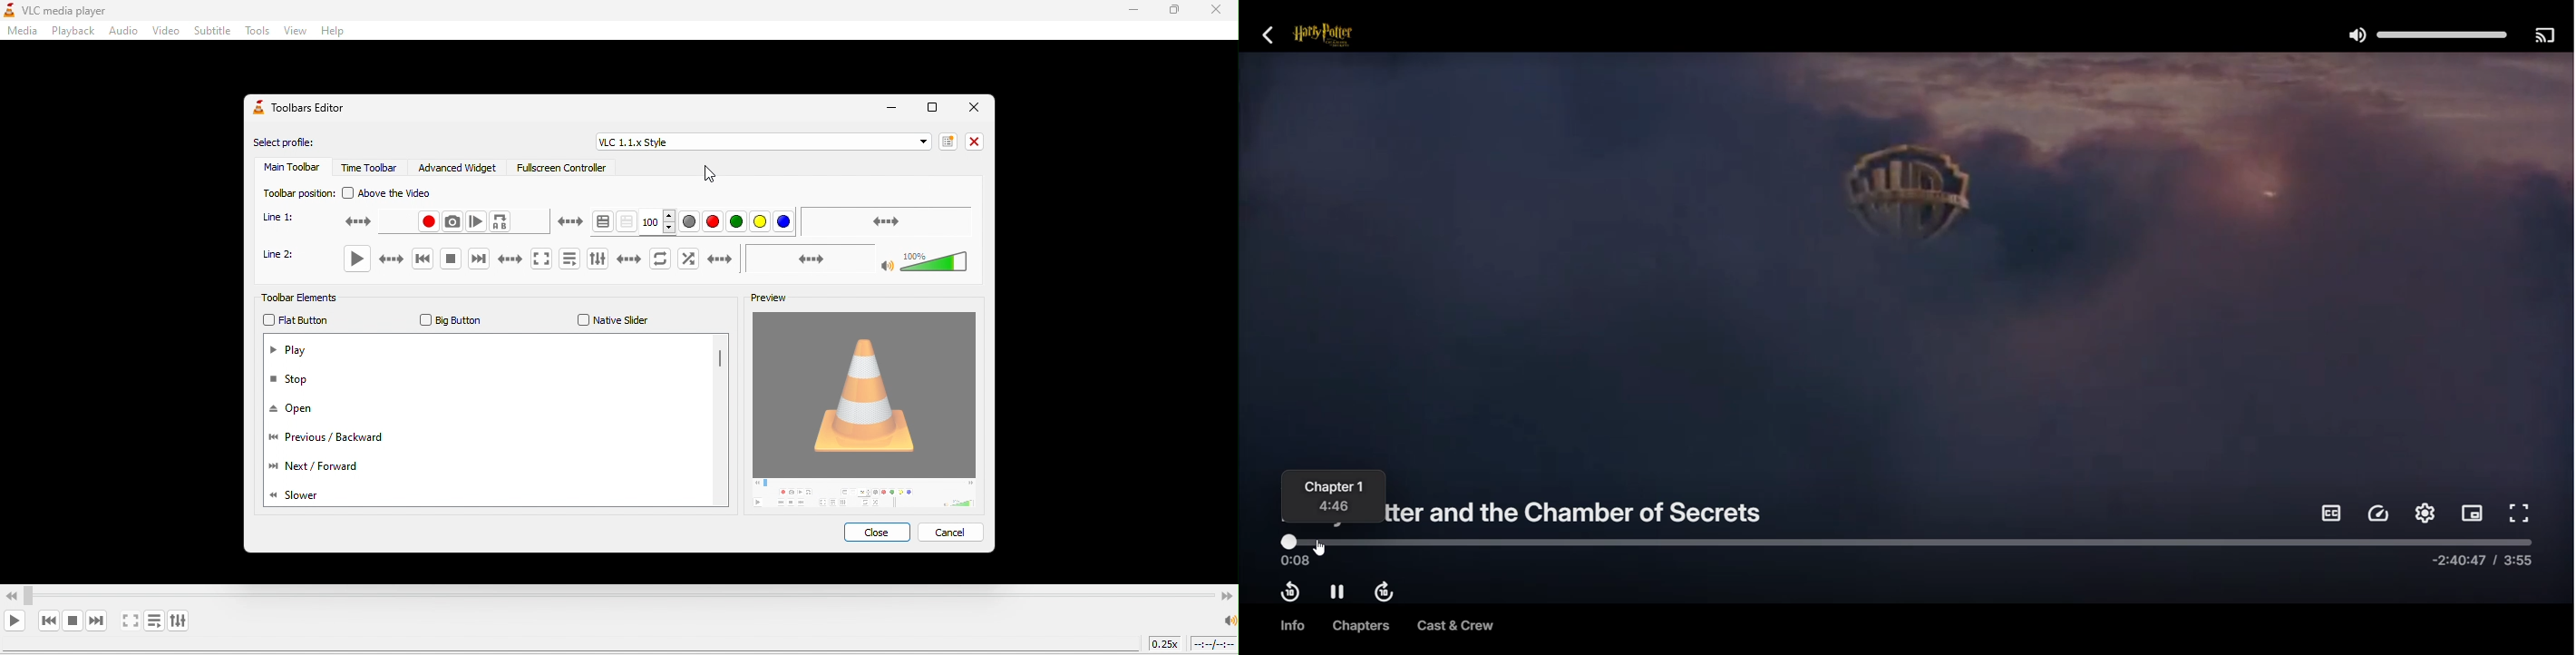 The height and width of the screenshot is (672, 2576). I want to click on tollbar elements, so click(310, 299).